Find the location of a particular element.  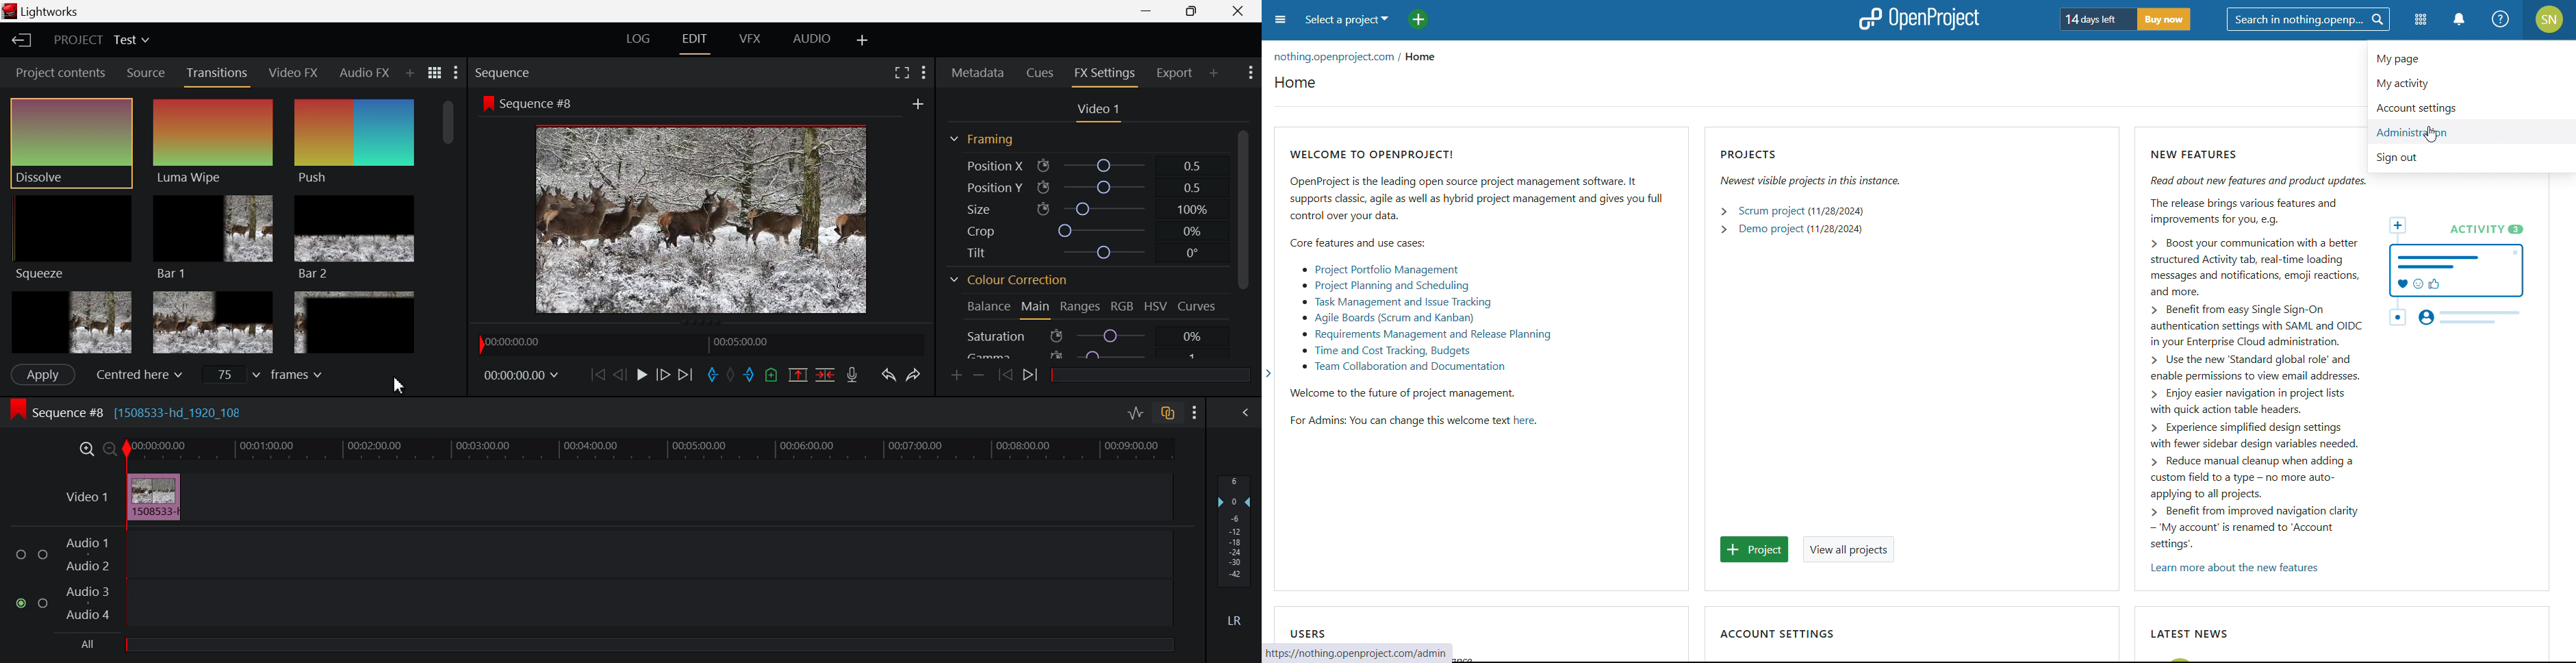

75 framerate selected is located at coordinates (266, 376).